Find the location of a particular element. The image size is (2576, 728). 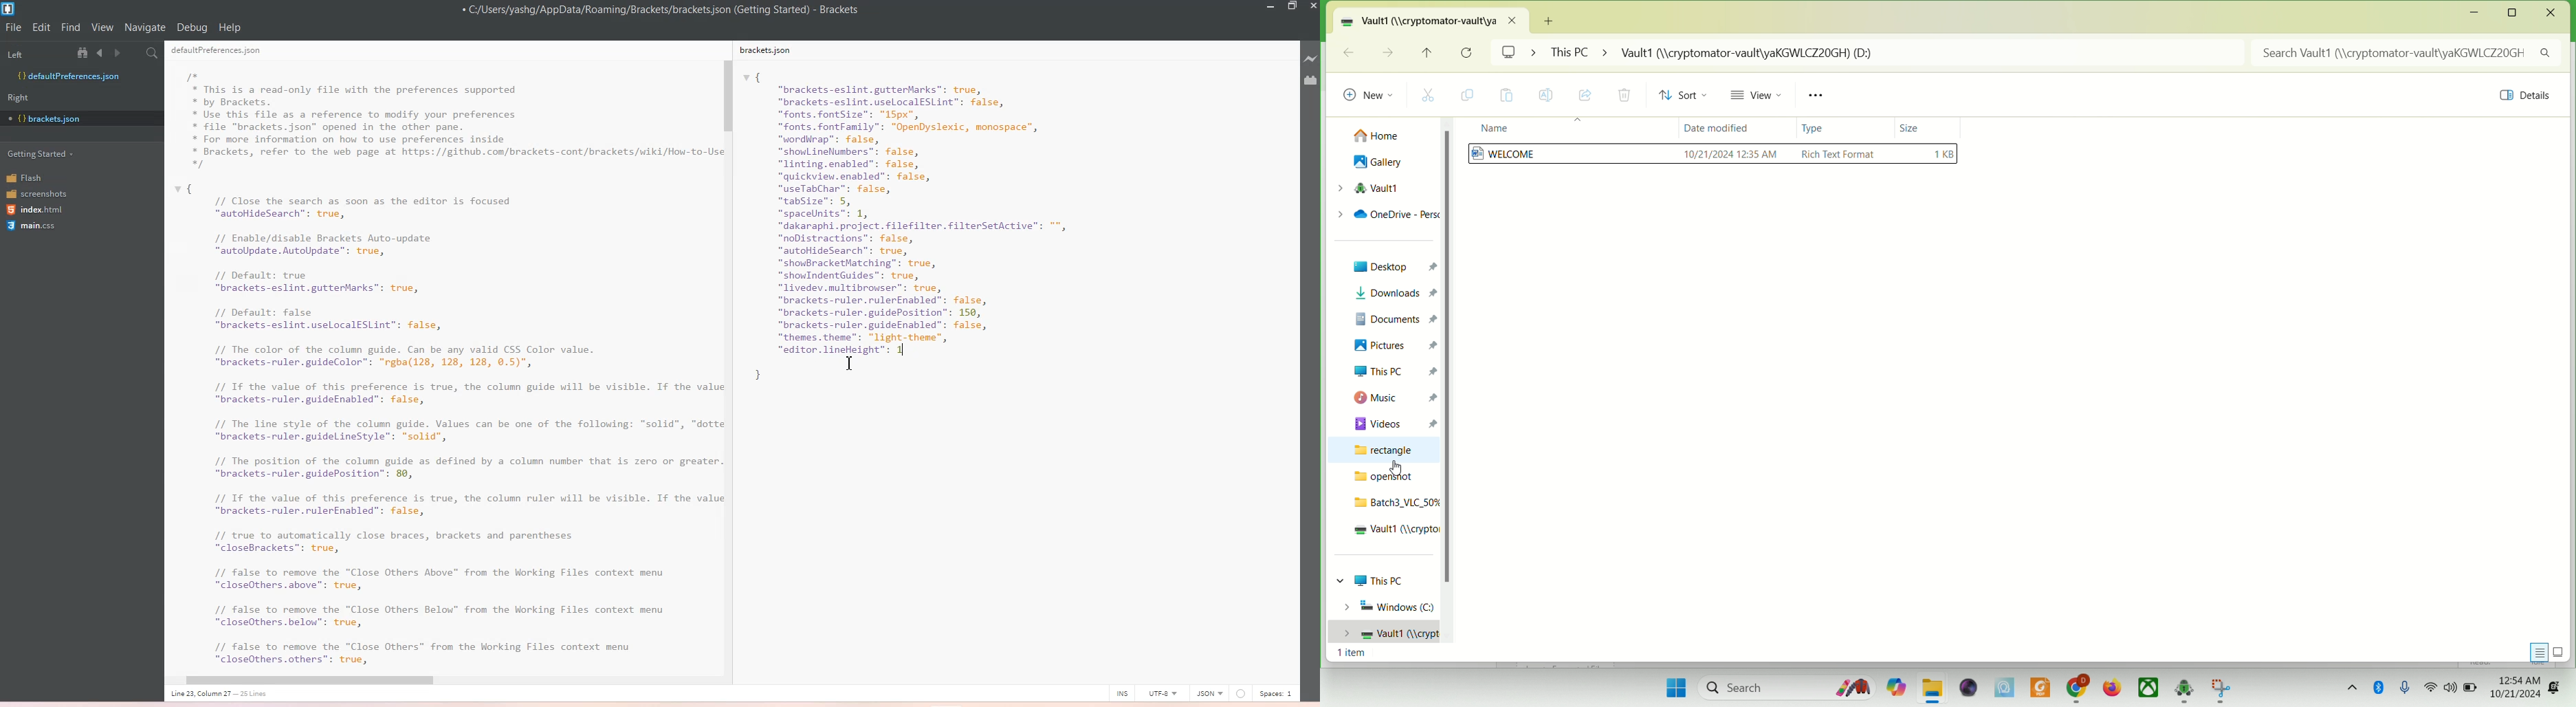

Navigate Forwards is located at coordinates (120, 53).